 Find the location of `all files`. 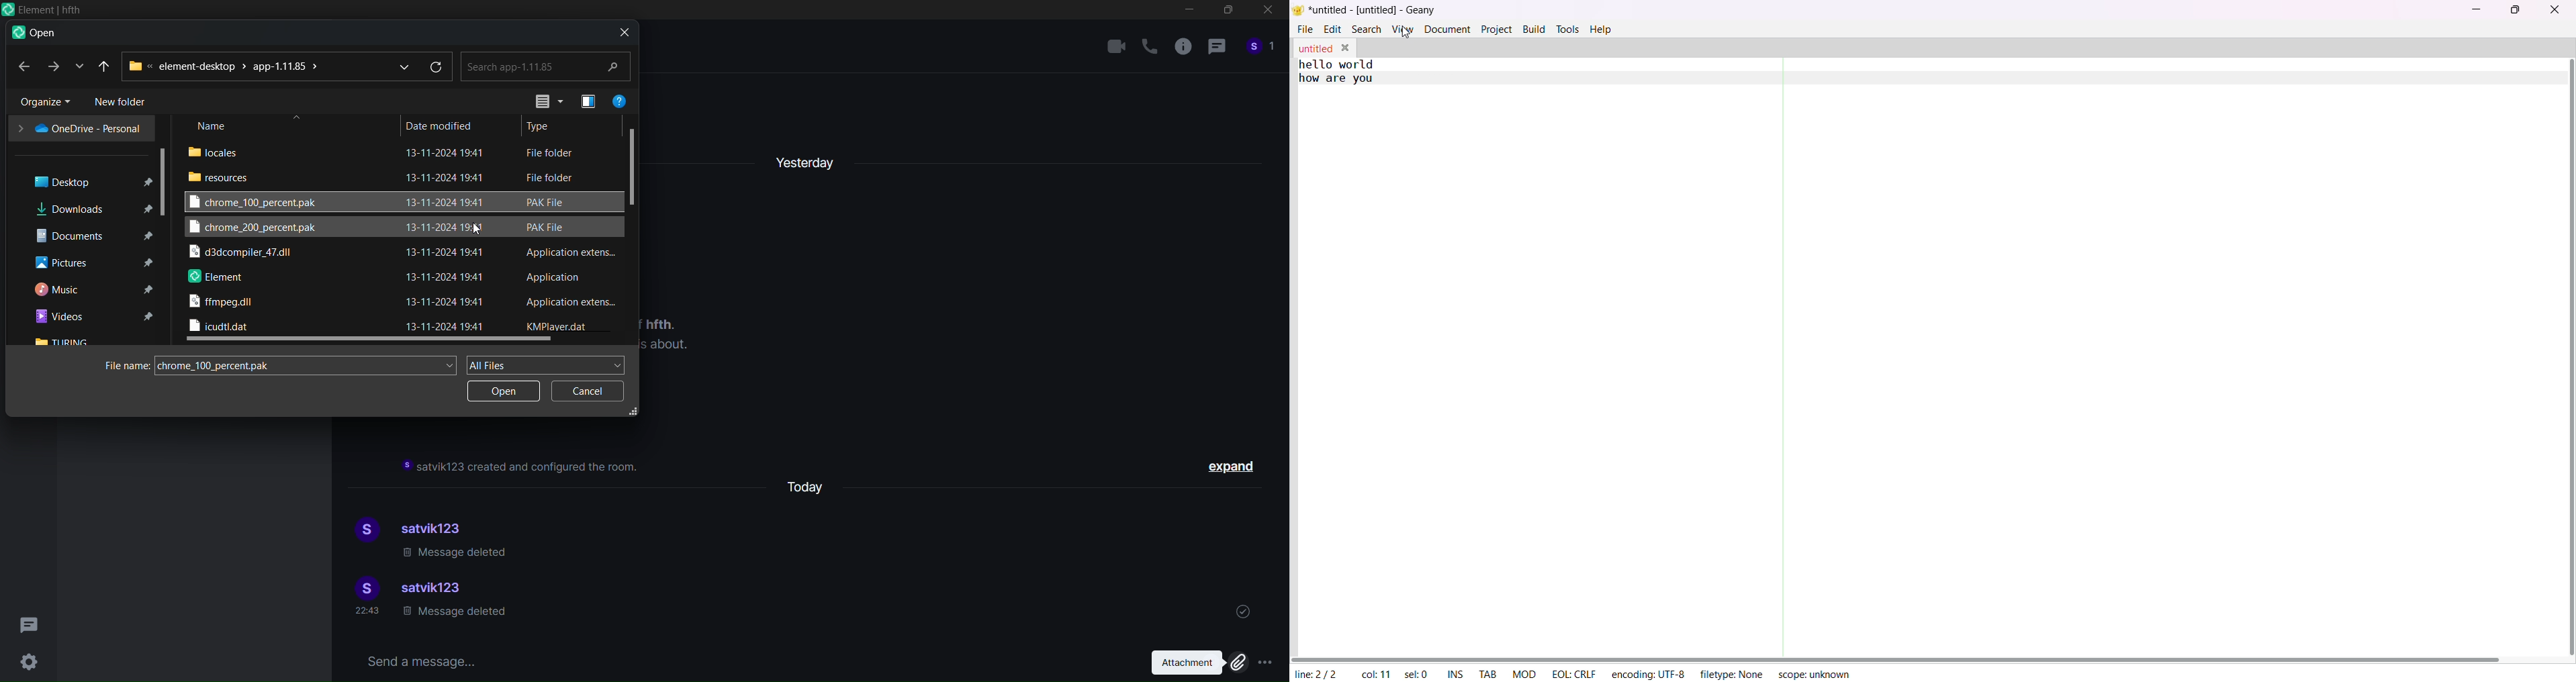

all files is located at coordinates (548, 364).